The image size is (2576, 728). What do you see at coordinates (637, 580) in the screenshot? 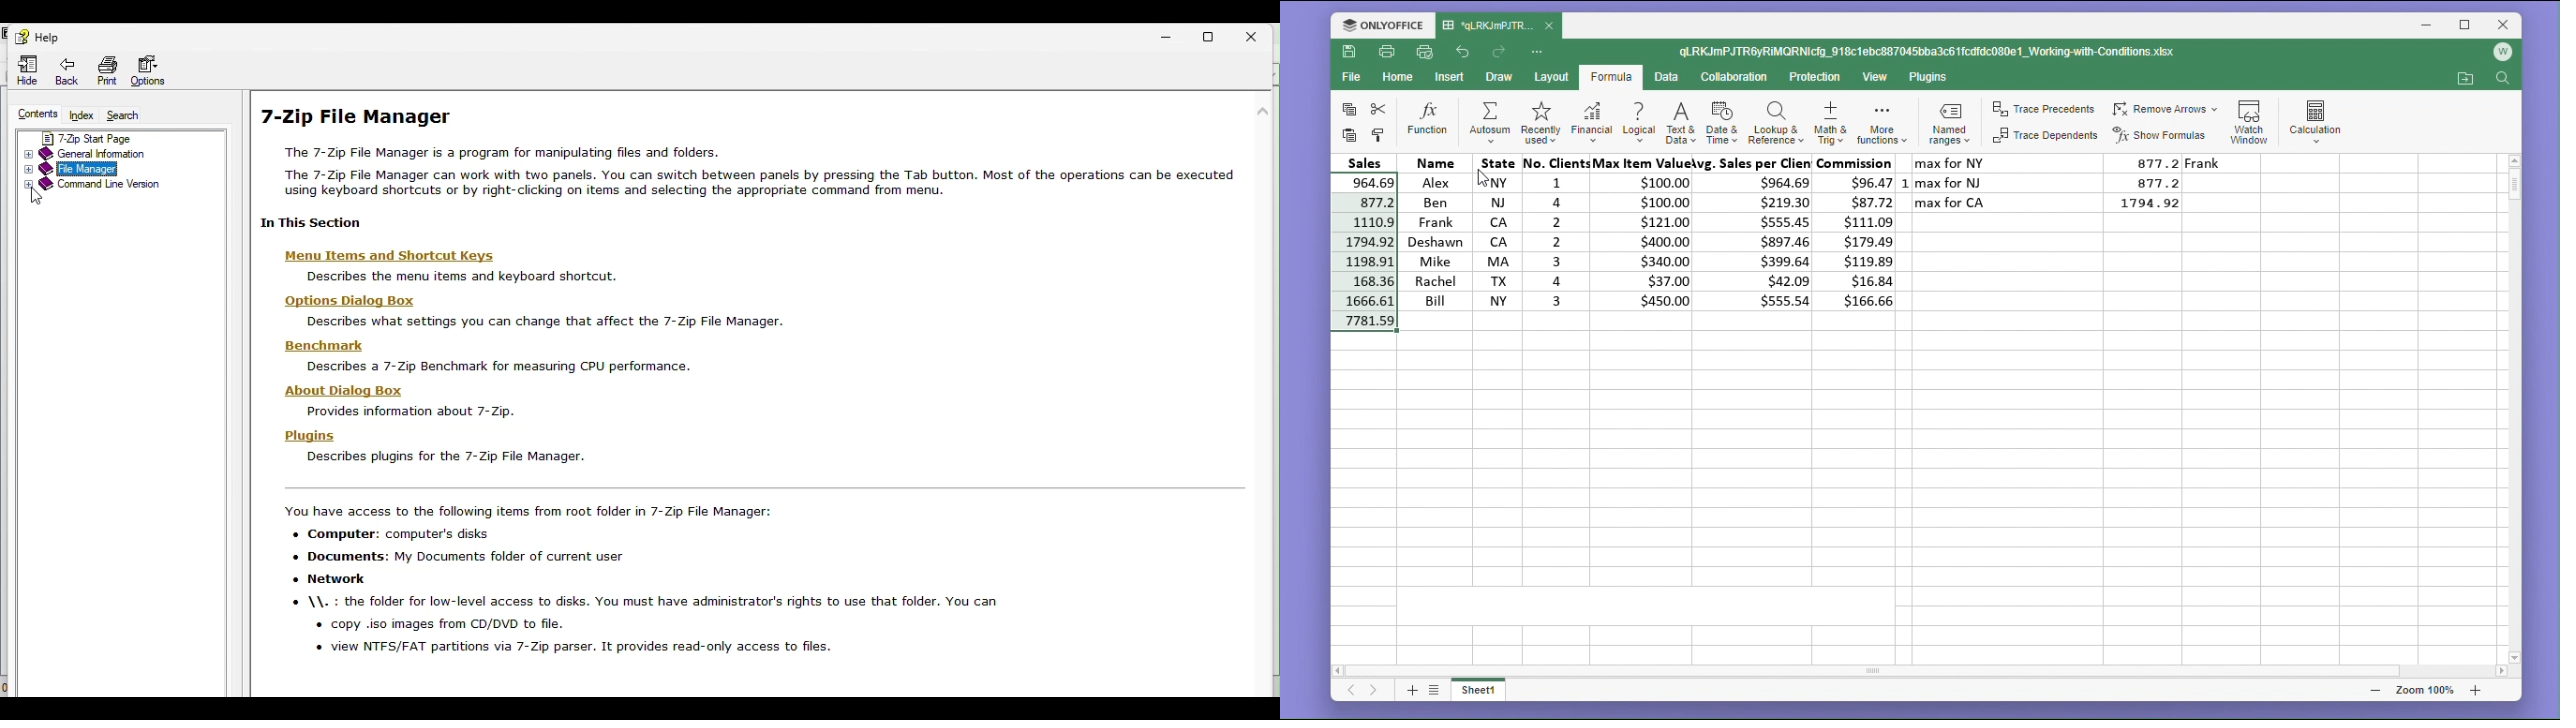
I see `You have access to the following items from root folder in 7-Zip File Manager:
+ Computer: computer's disks
«+ Documents: My Documents folder of current user
+ Network
© \\. : the folder for low-level access to disks. You must have administrator's rights to use that folder. You can
« copy iso images from CD/DVD to file.
o view NTFS/FAT partitions via 7-Zip parser. It provides read-only access to files.` at bounding box center [637, 580].